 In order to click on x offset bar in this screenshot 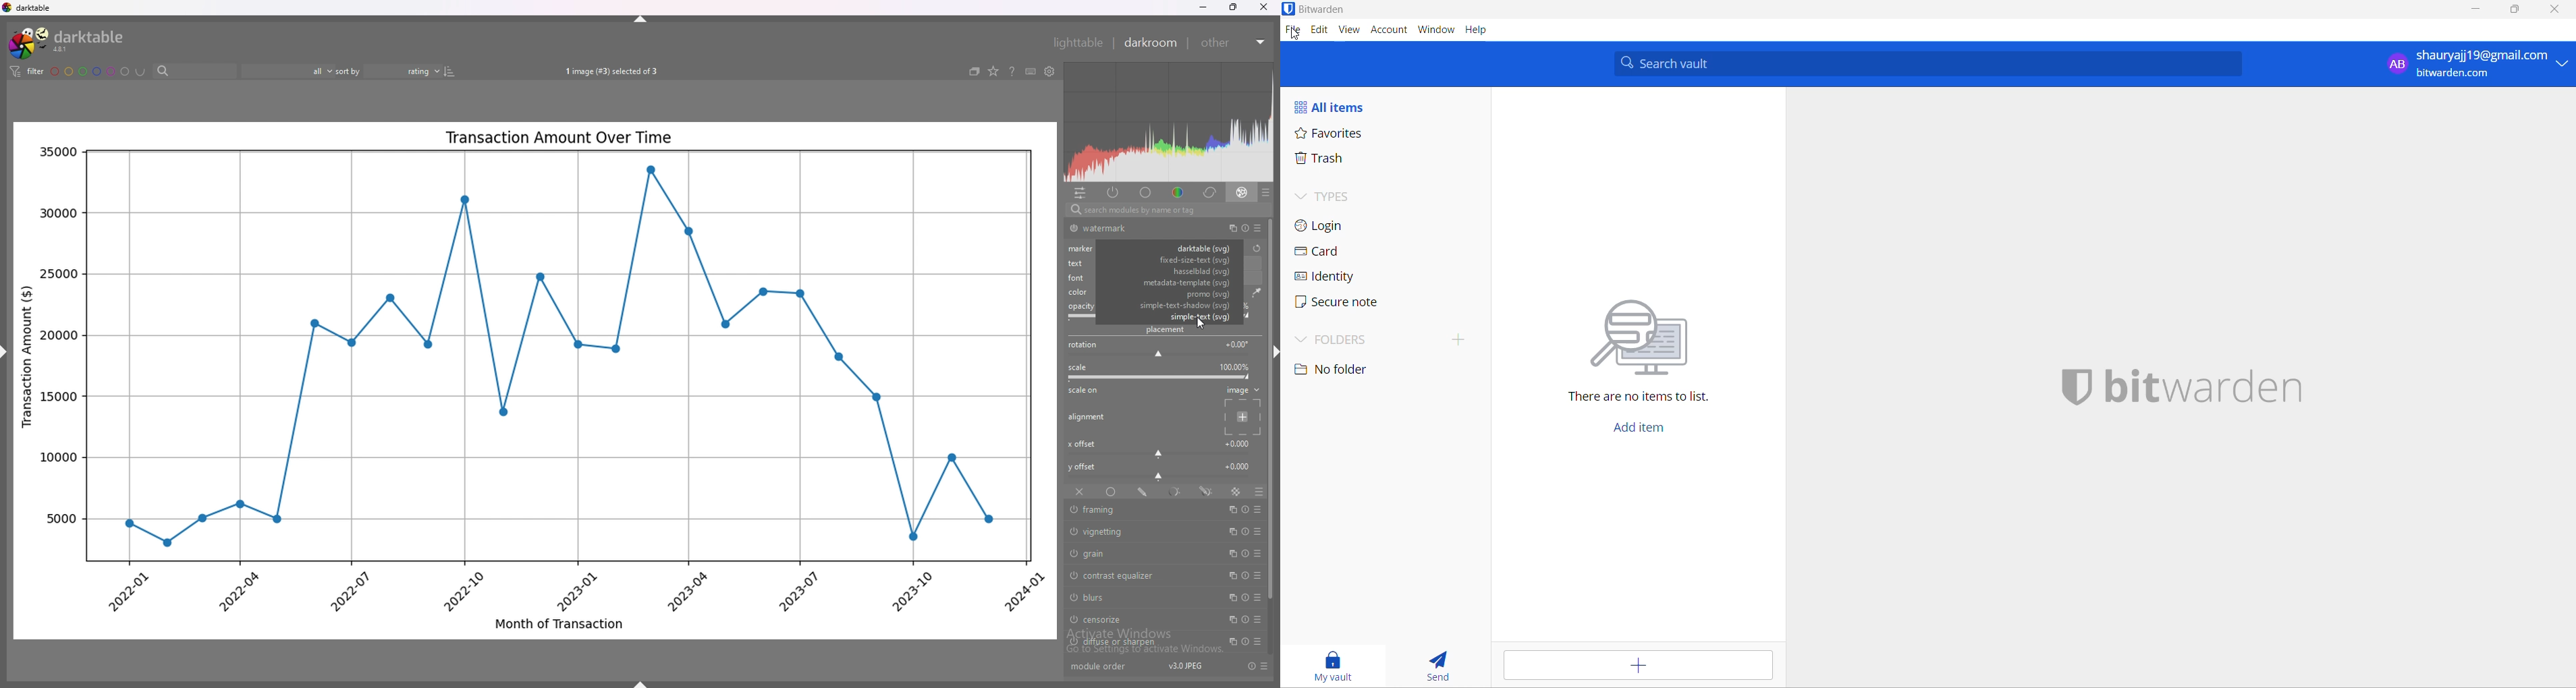, I will do `click(1160, 454)`.